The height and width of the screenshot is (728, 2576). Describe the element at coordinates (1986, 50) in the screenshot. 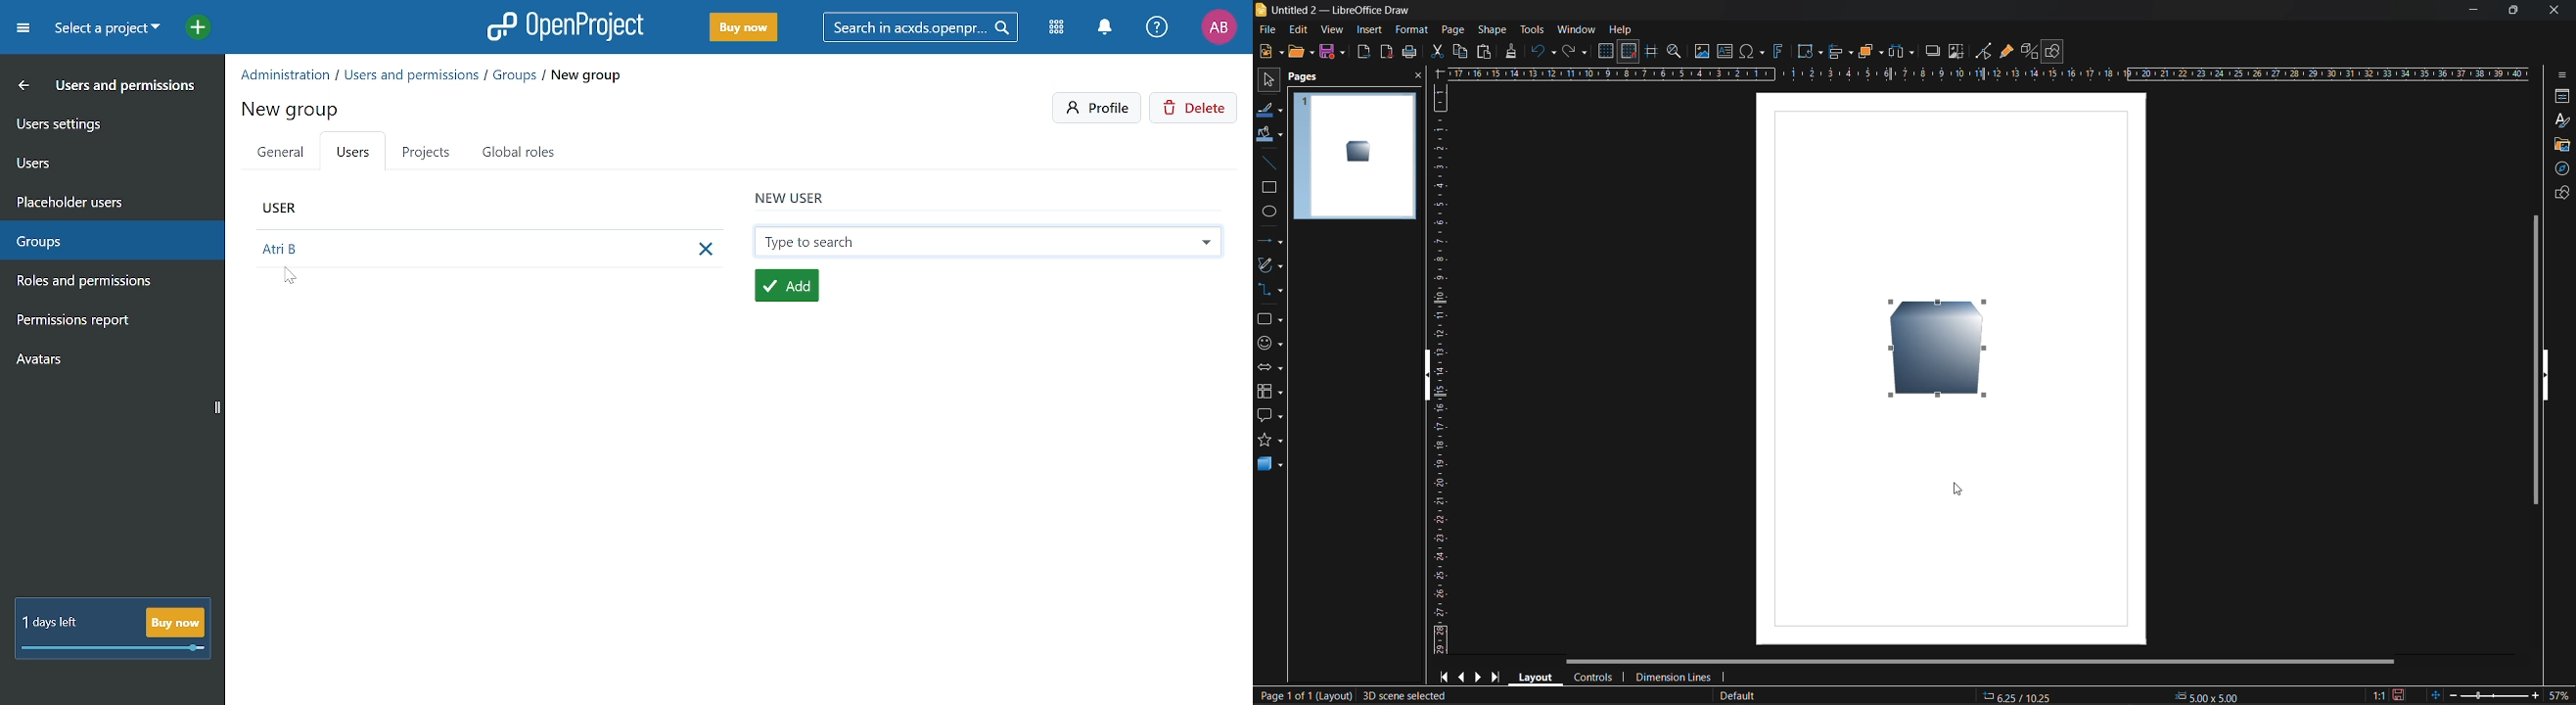

I see `toggle point edit mode` at that location.